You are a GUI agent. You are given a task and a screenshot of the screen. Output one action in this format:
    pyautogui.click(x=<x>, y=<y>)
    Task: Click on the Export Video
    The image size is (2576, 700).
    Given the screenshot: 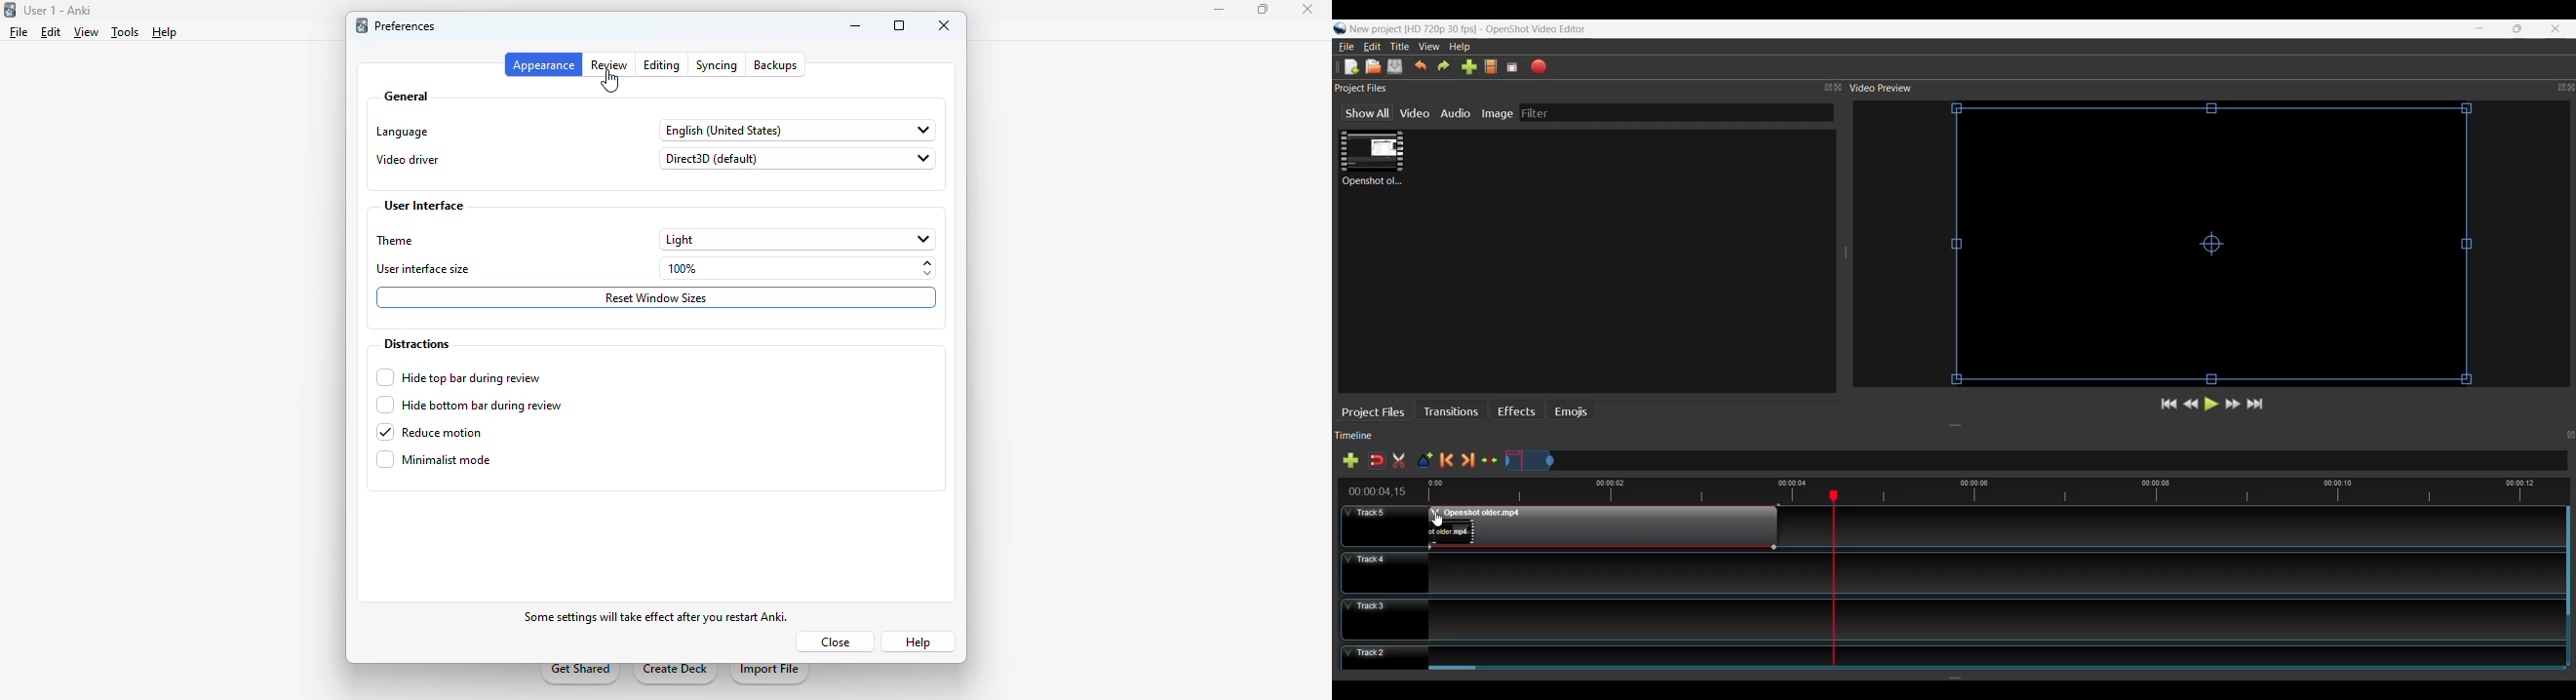 What is the action you would take?
    pyautogui.click(x=1540, y=66)
    